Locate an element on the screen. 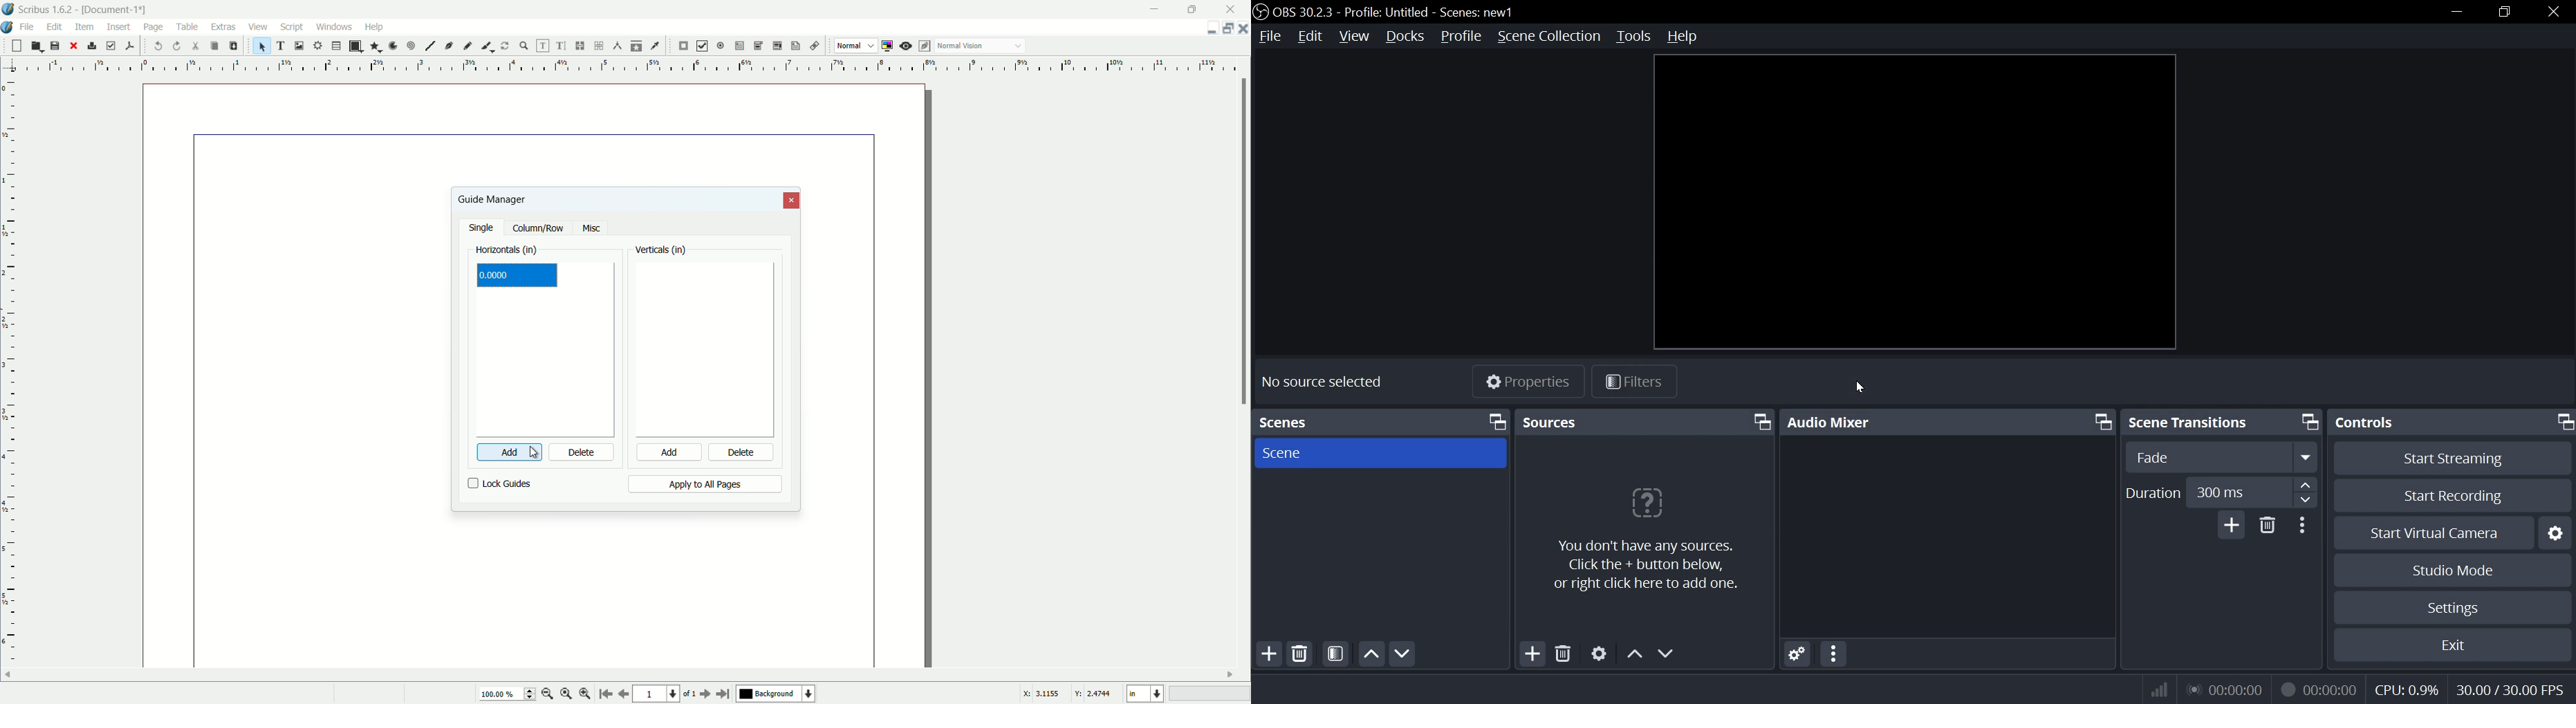 This screenshot has height=728, width=2576. verticals is located at coordinates (662, 251).